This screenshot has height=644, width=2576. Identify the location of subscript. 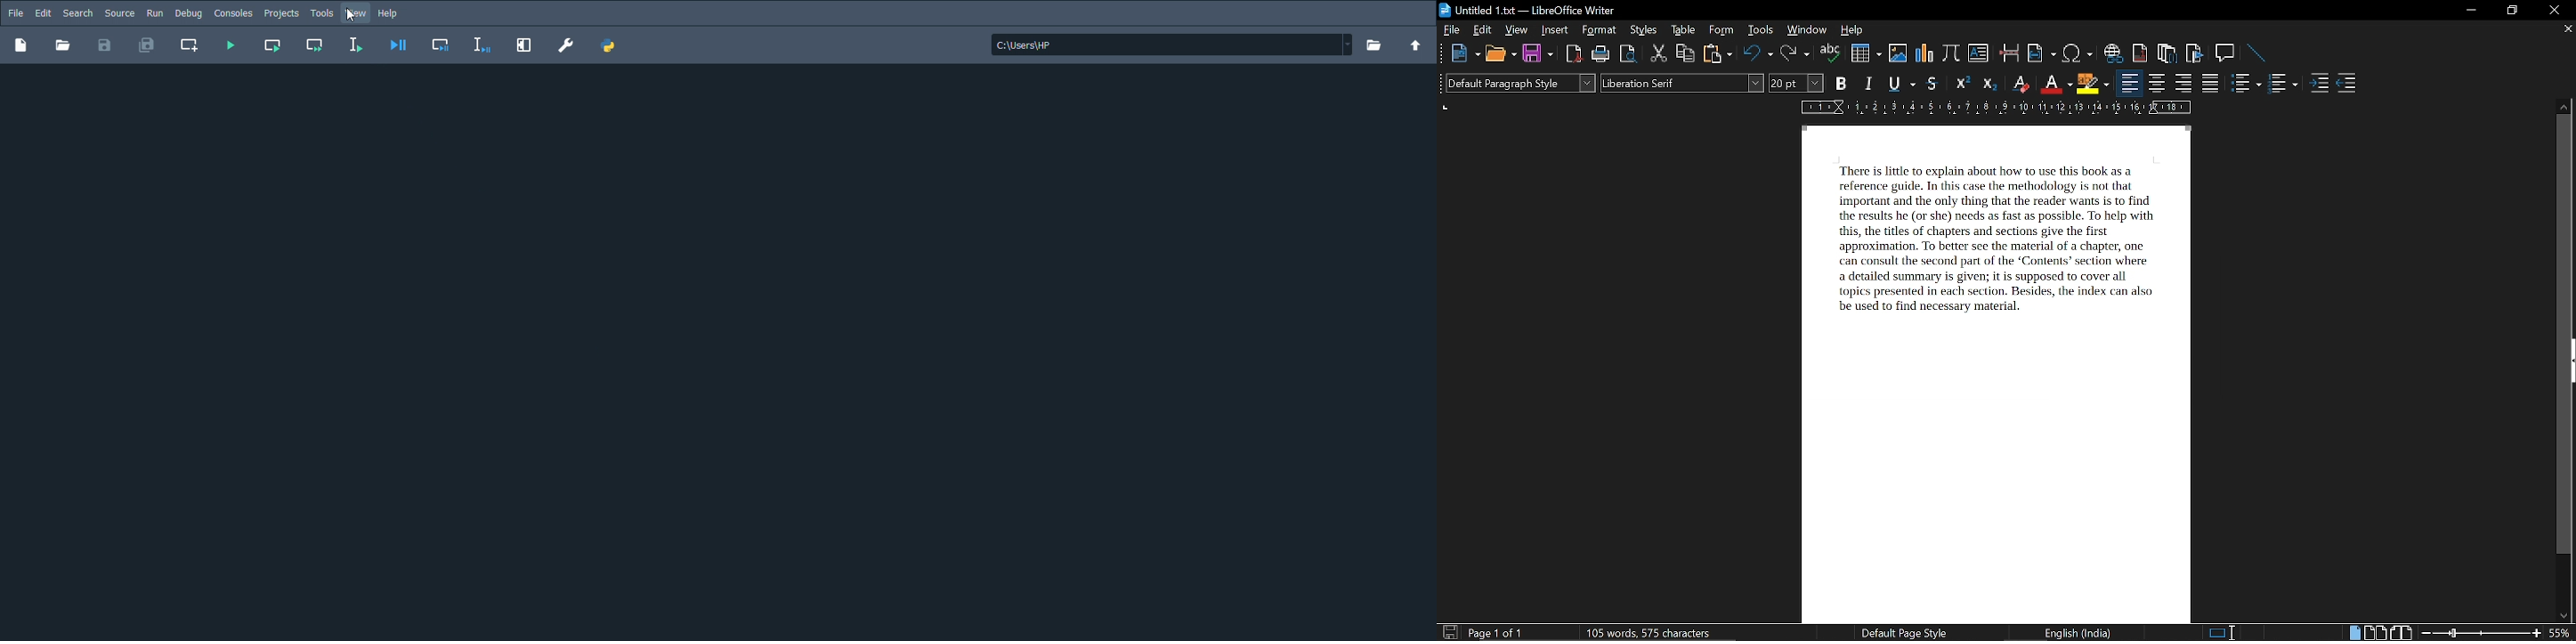
(1989, 83).